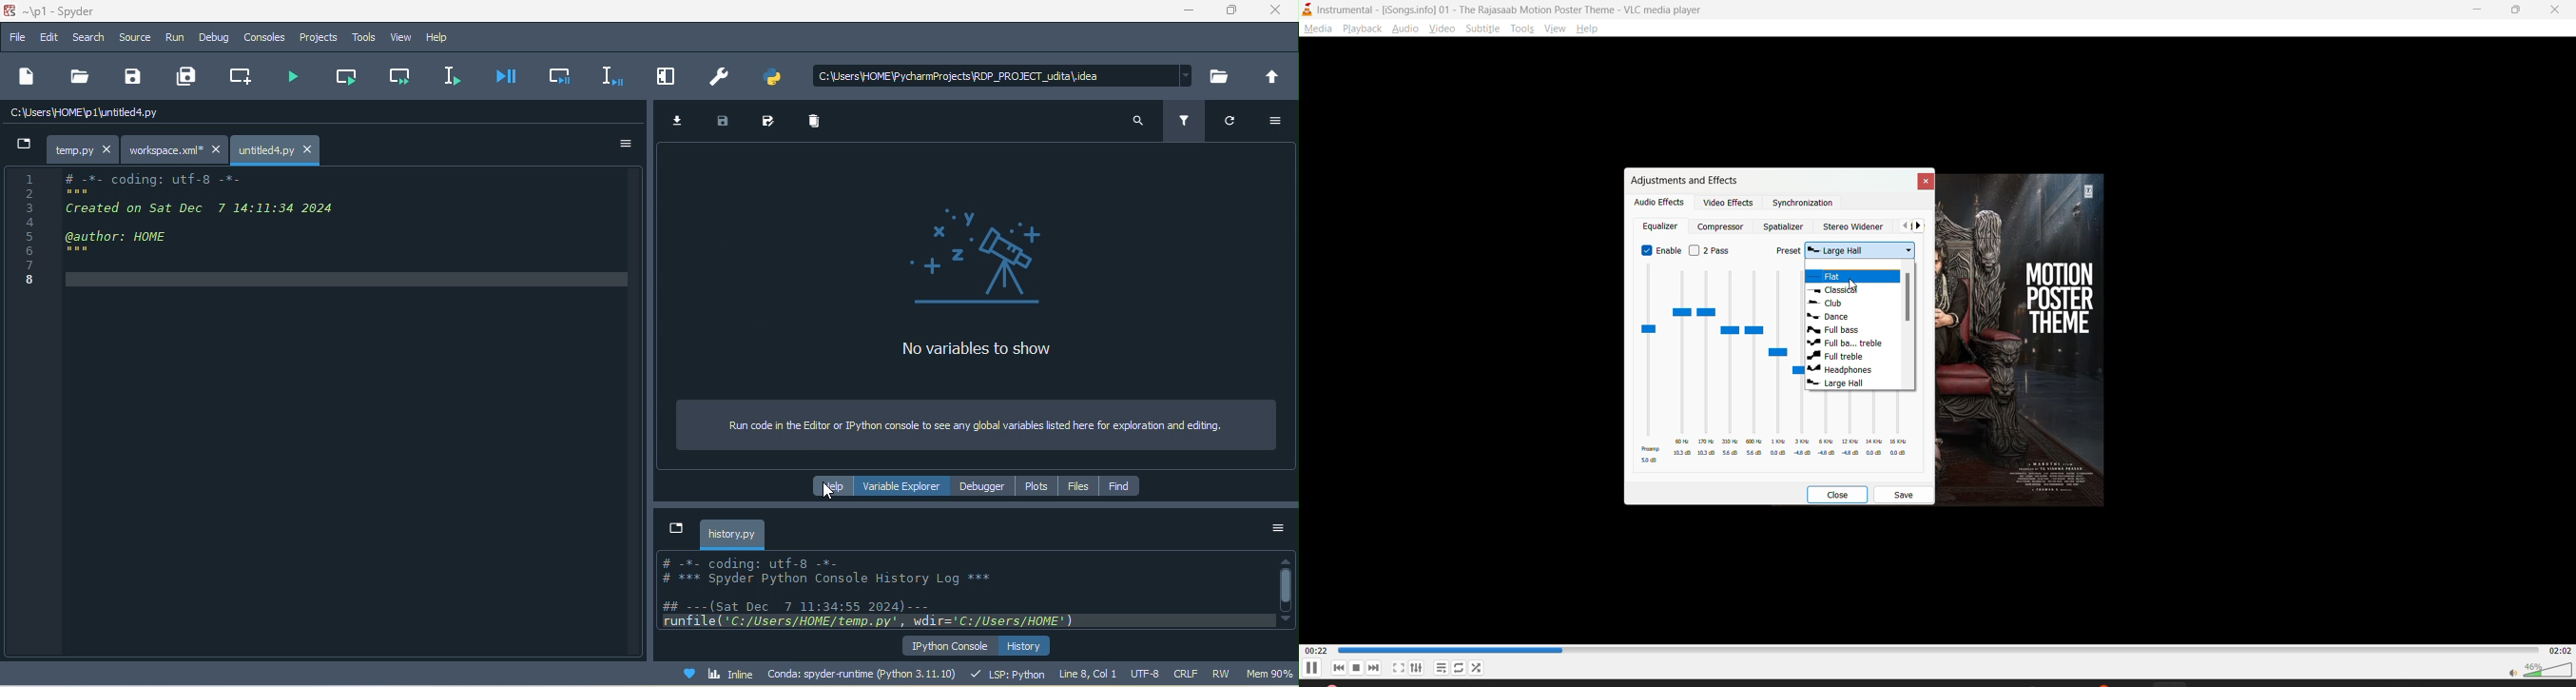 This screenshot has height=700, width=2576. What do you see at coordinates (984, 488) in the screenshot?
I see `debugger` at bounding box center [984, 488].